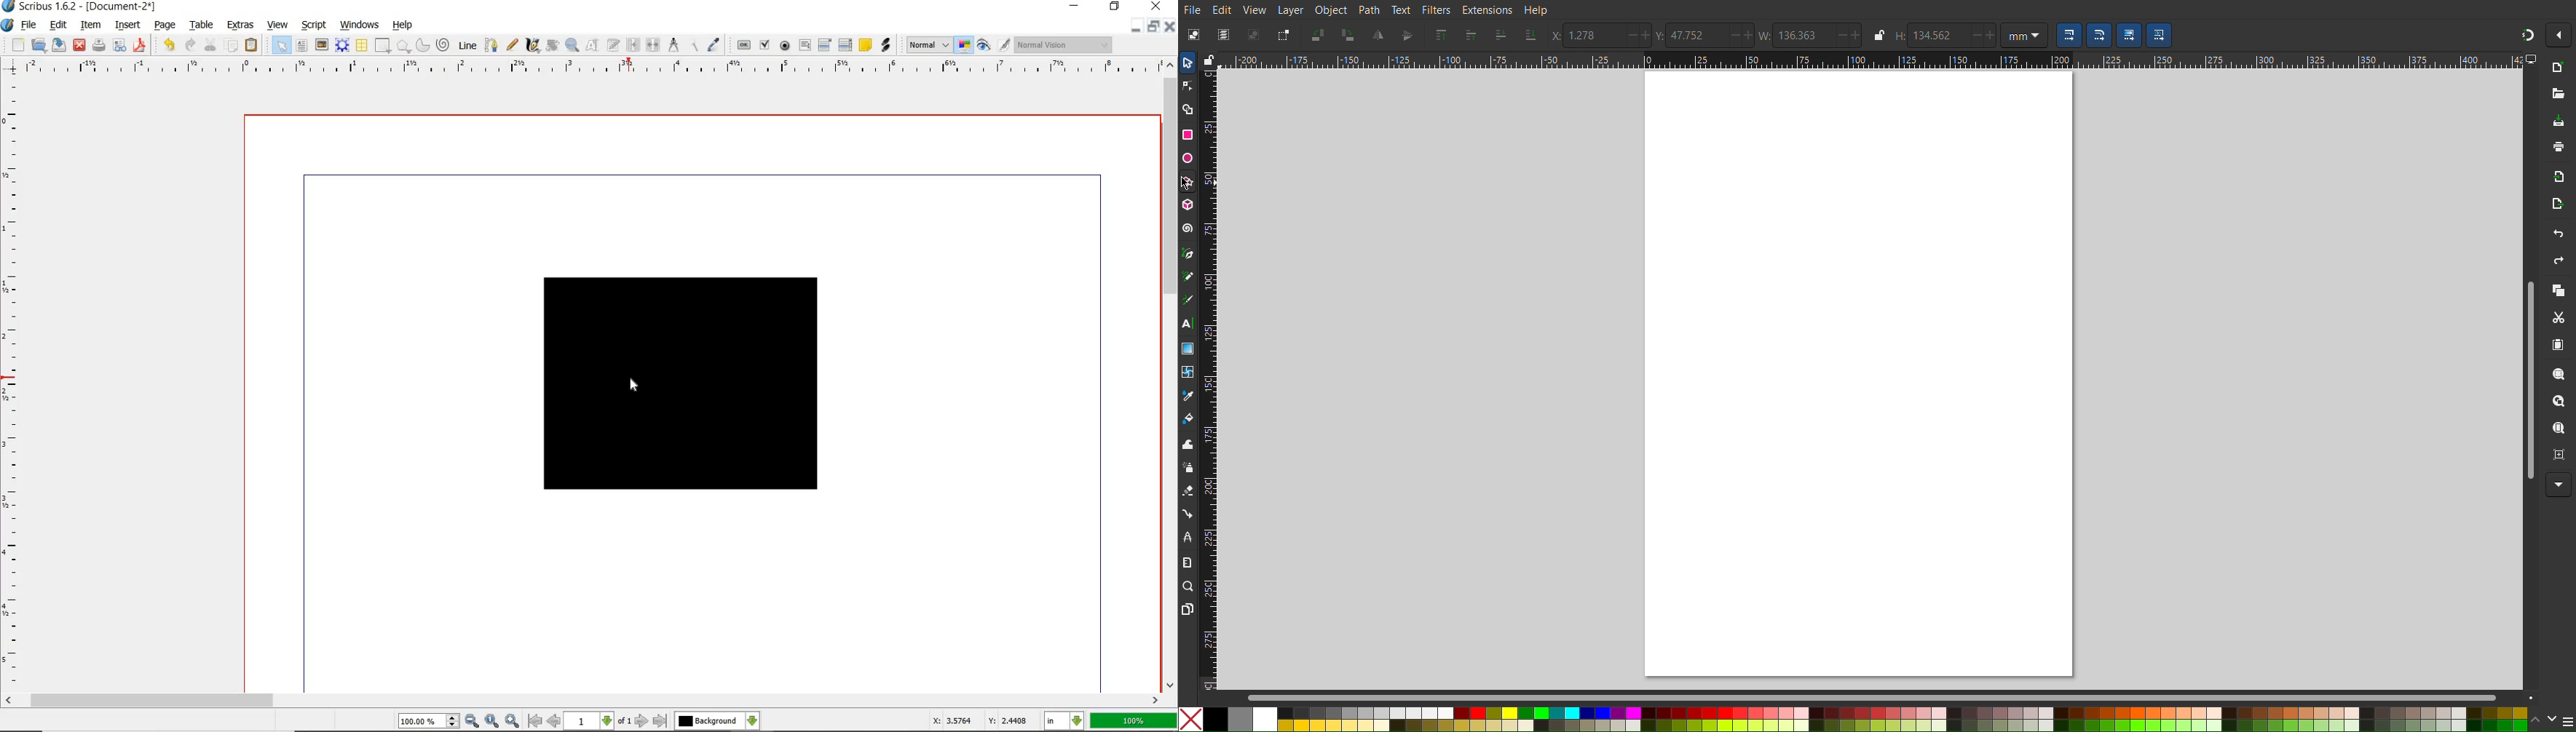 The height and width of the screenshot is (756, 2576). Describe the element at coordinates (2560, 375) in the screenshot. I see `Zoom Selection` at that location.